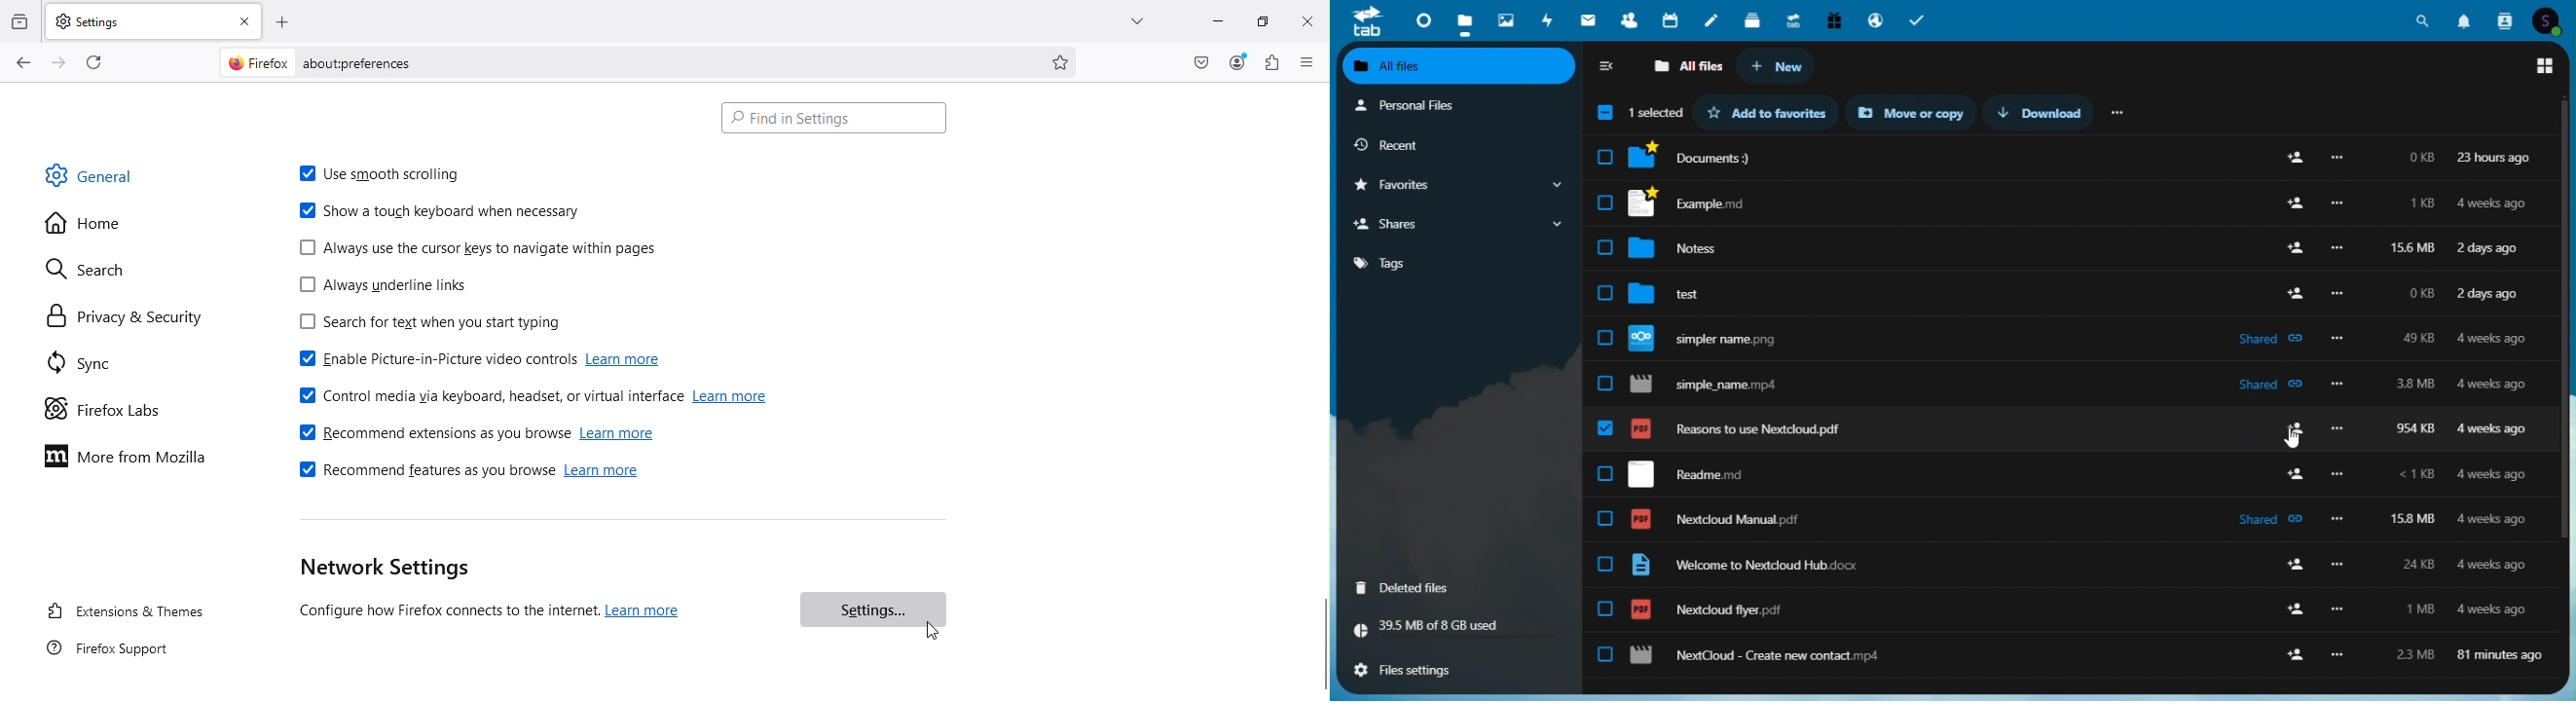  What do you see at coordinates (2416, 476) in the screenshot?
I see `<1 kb` at bounding box center [2416, 476].